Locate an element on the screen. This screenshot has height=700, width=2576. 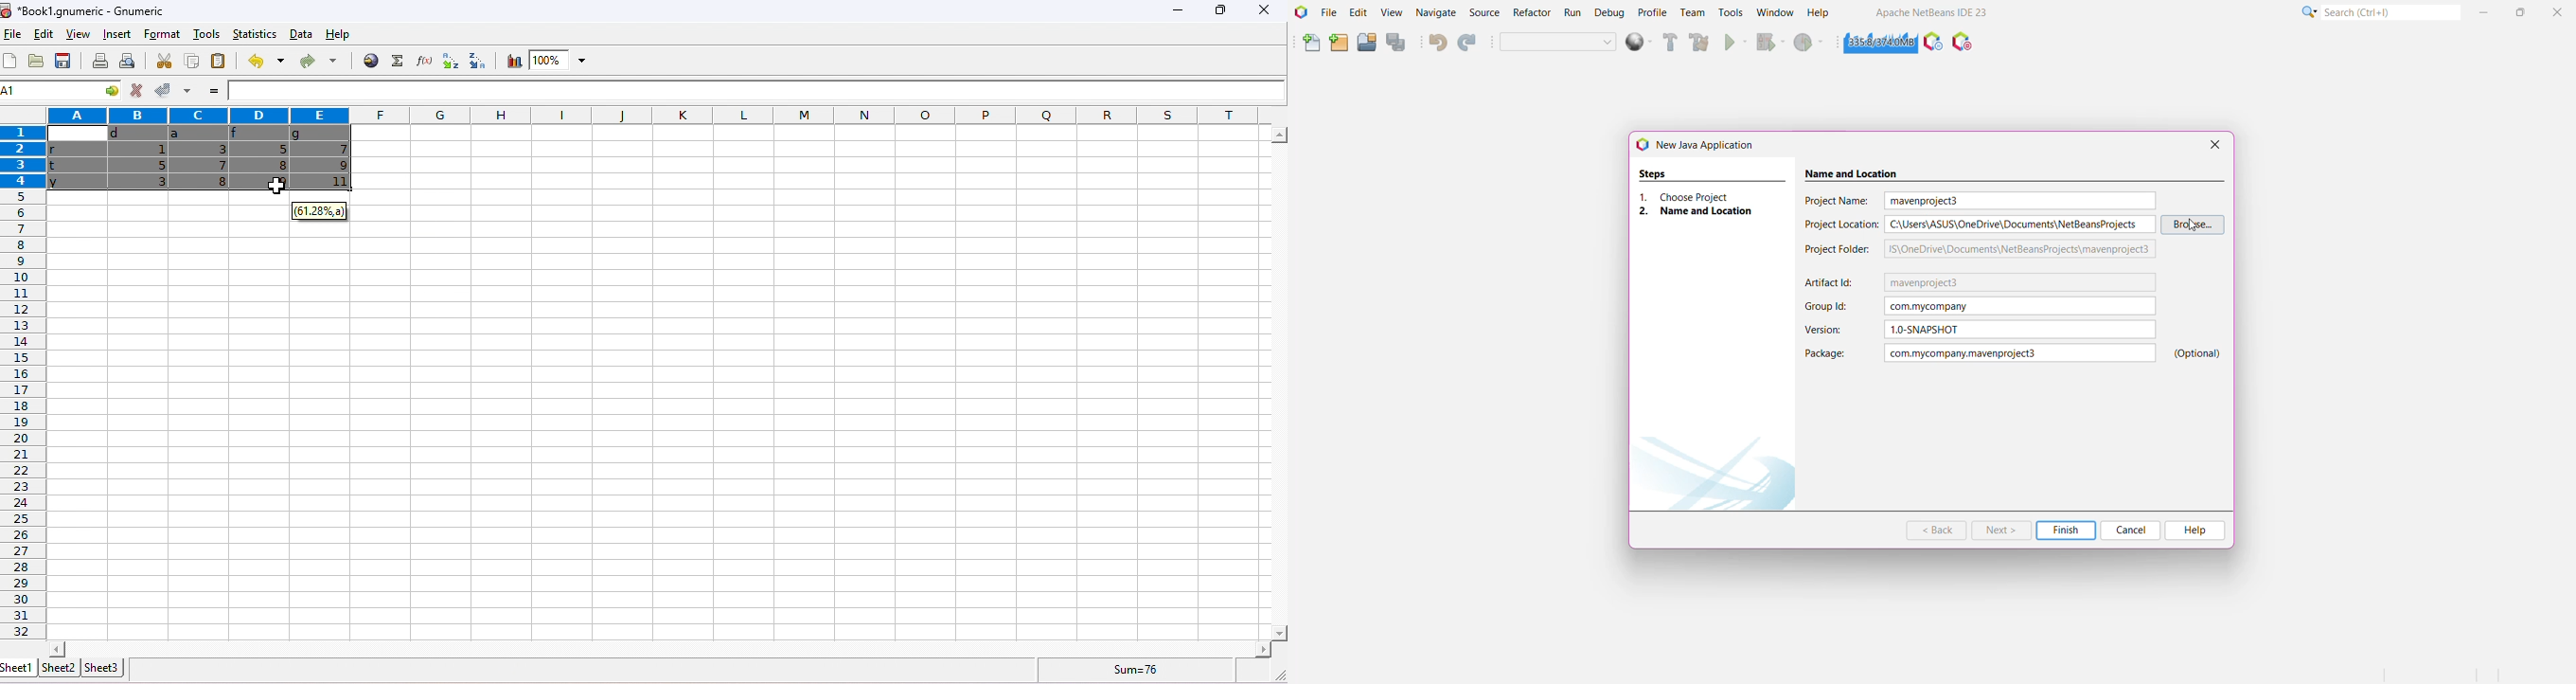
statistics is located at coordinates (253, 33).